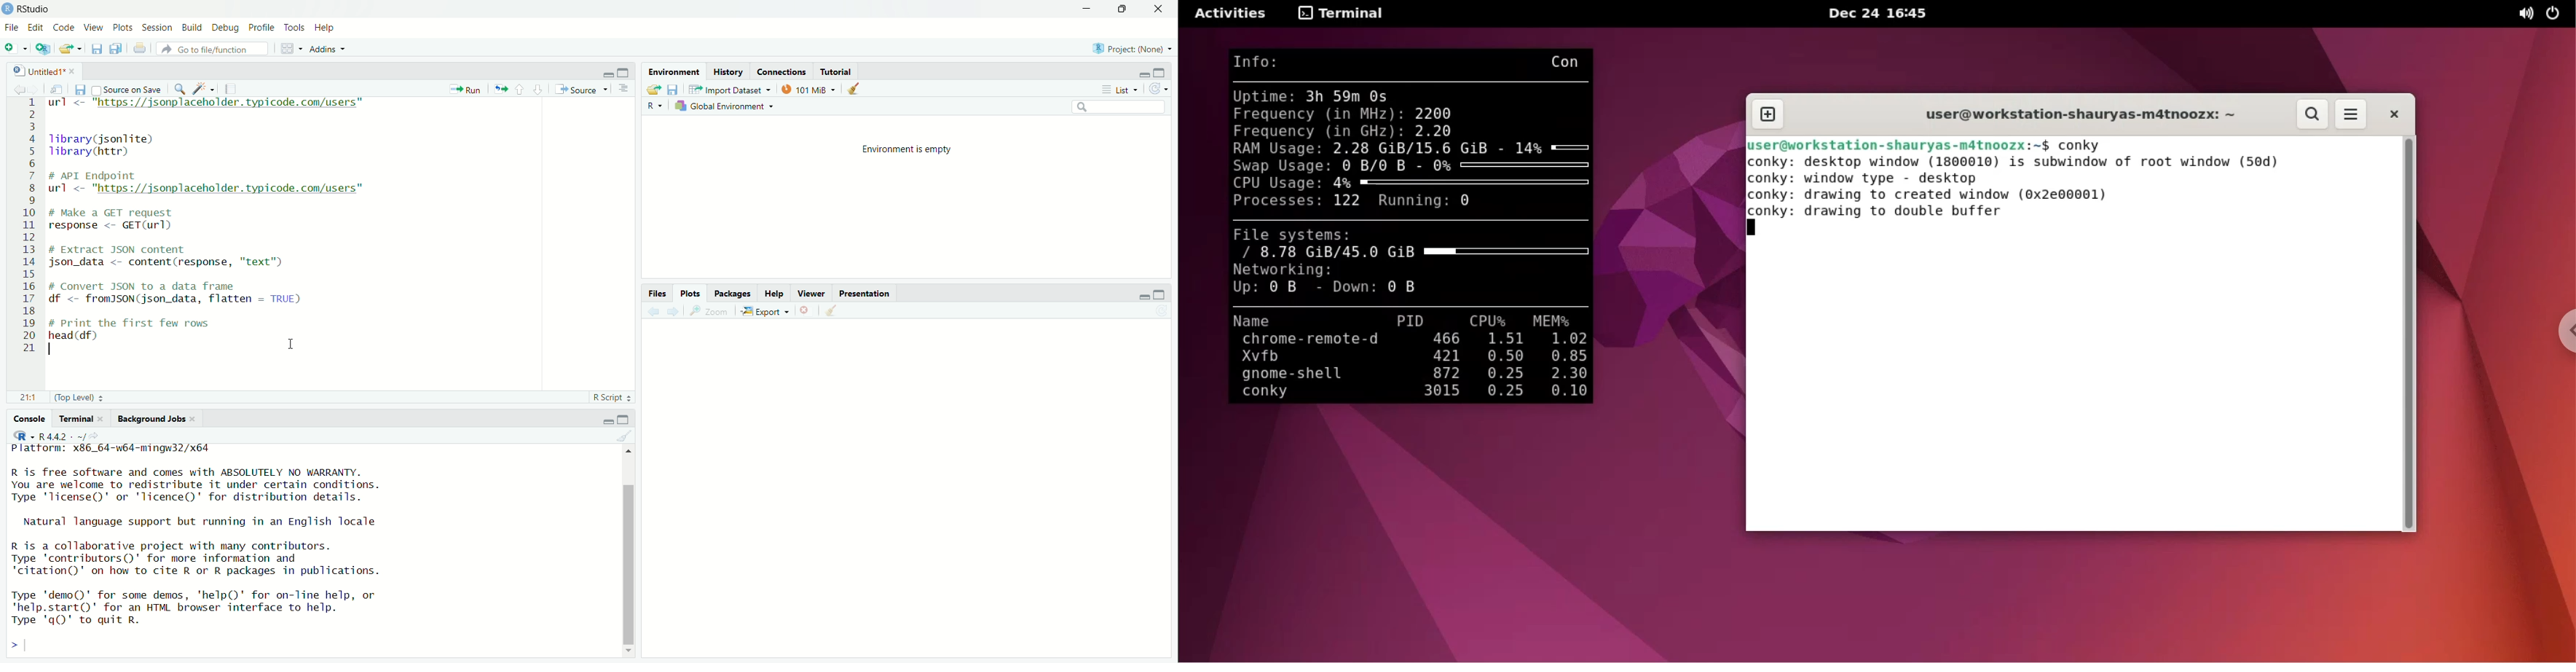  I want to click on 101 MiB, so click(810, 90).